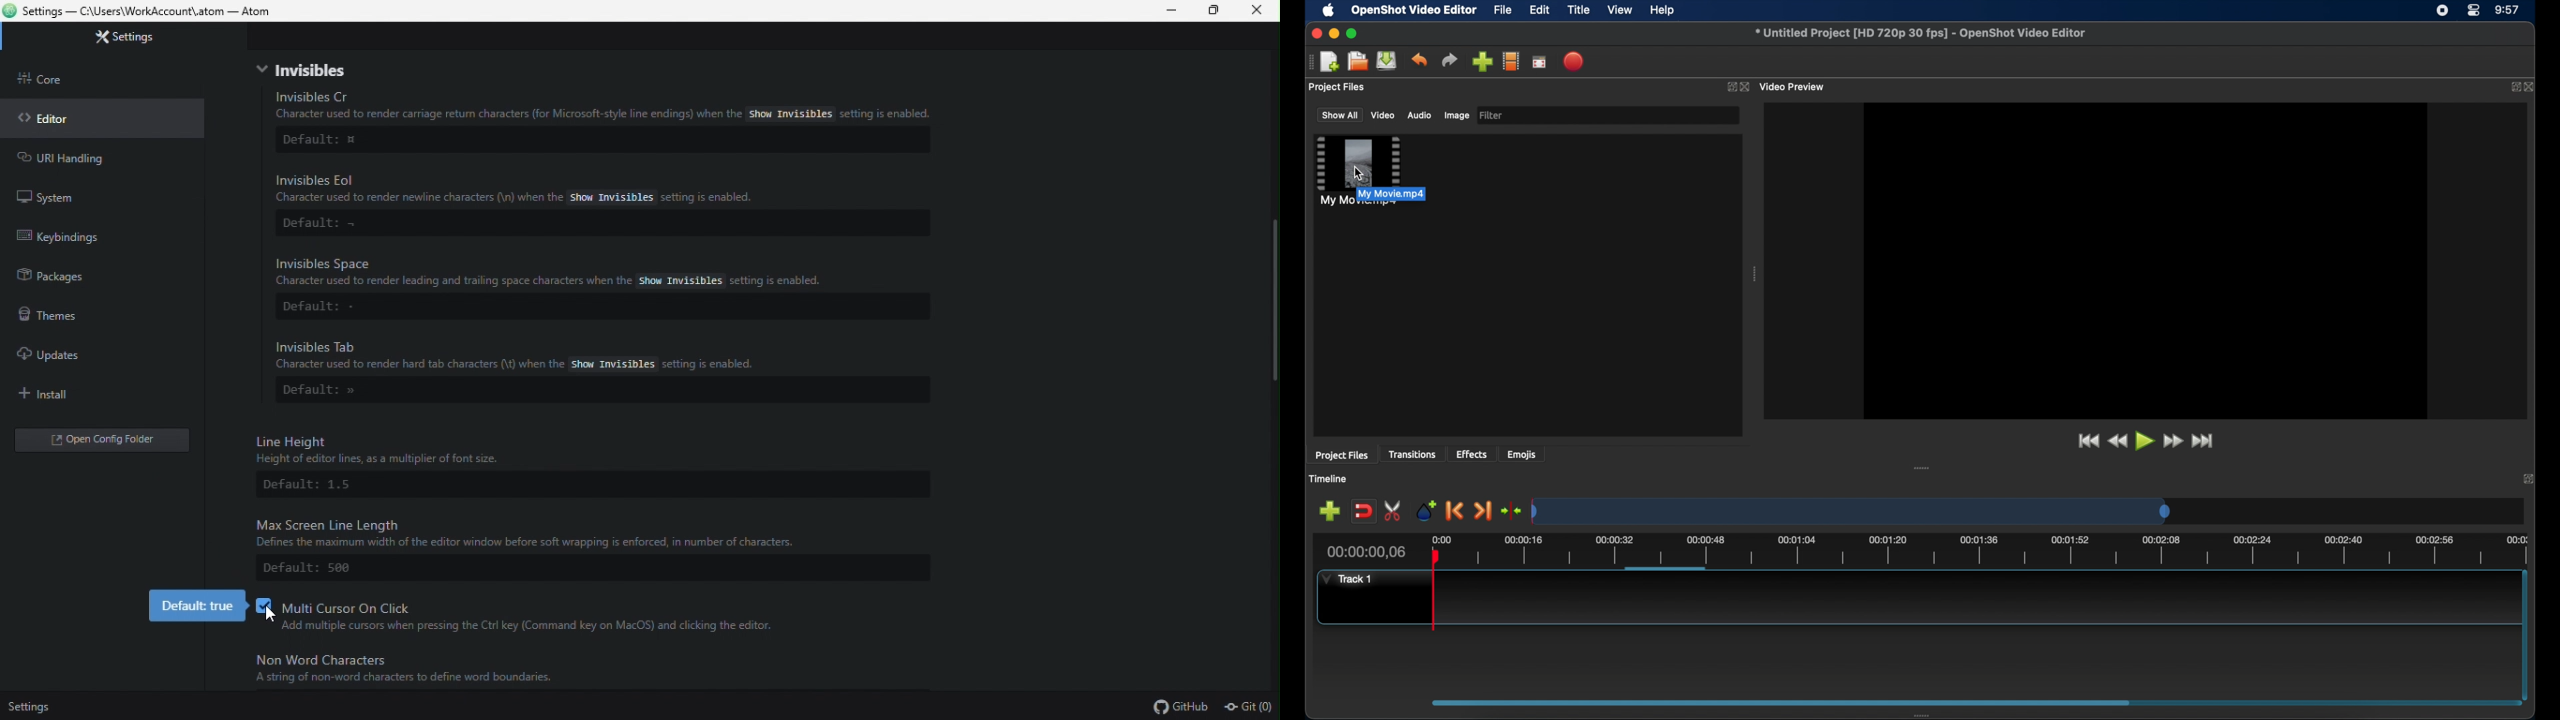 The width and height of the screenshot is (2576, 728). I want to click on git, so click(1246, 706).